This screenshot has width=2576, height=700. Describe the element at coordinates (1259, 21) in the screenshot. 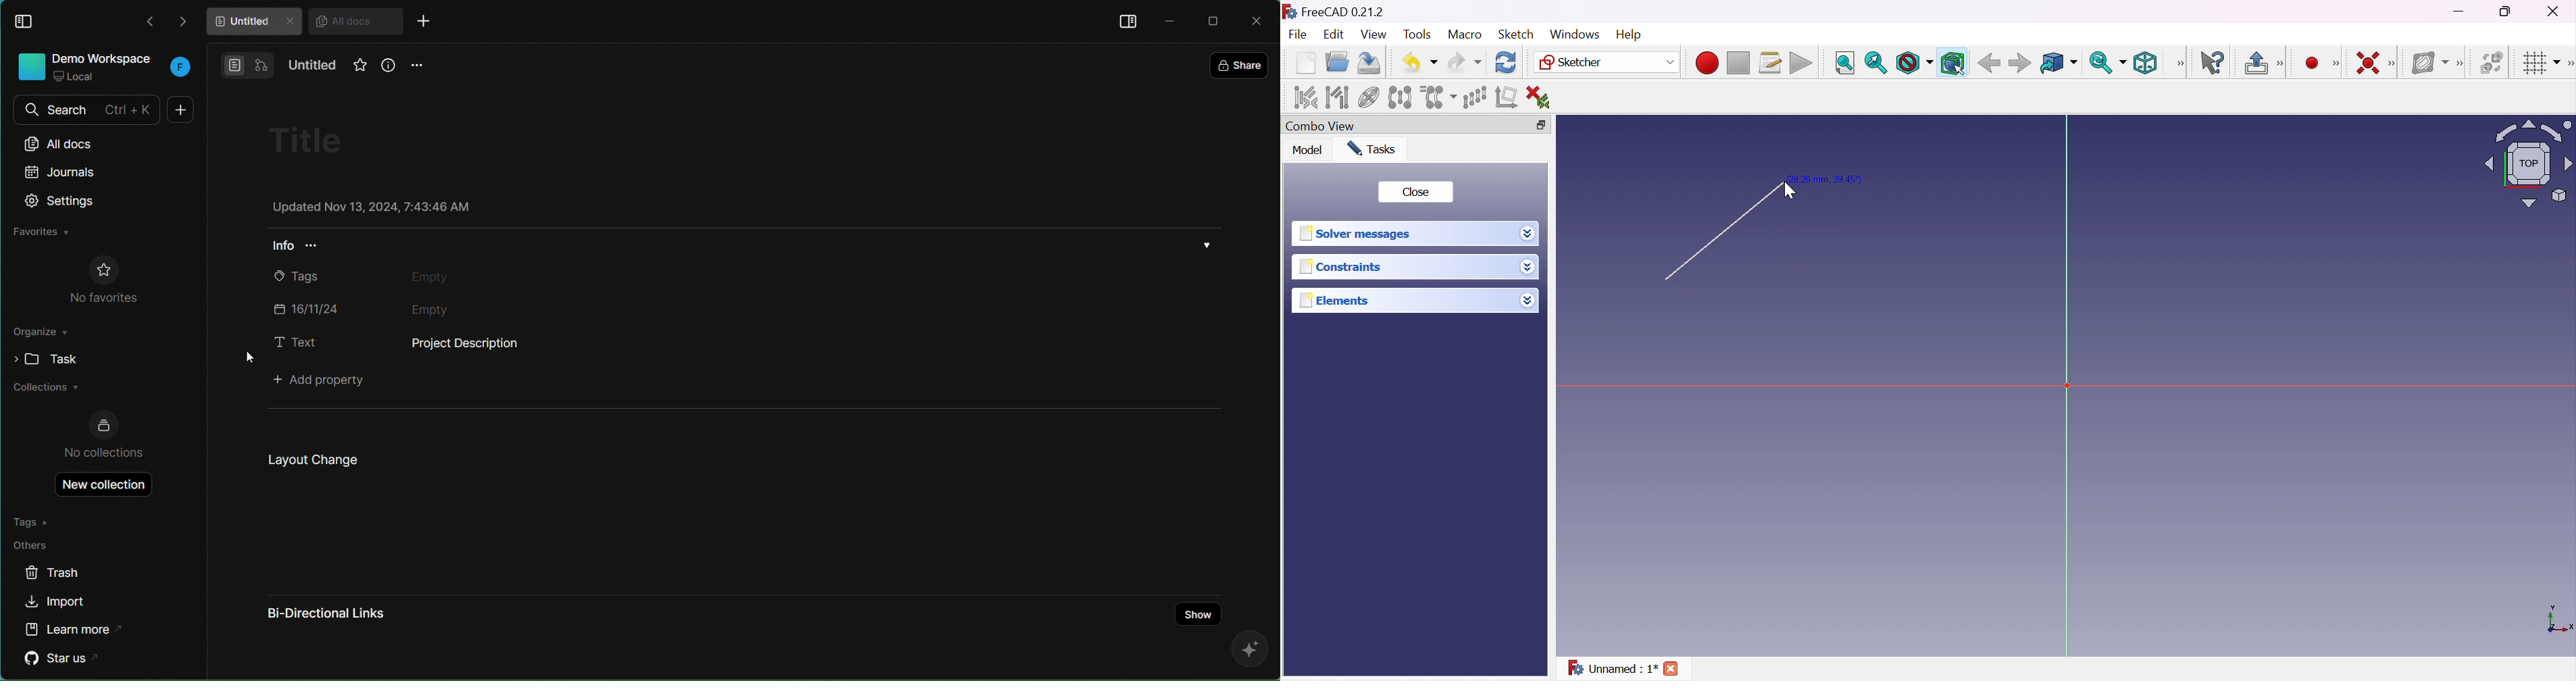

I see `x` at that location.